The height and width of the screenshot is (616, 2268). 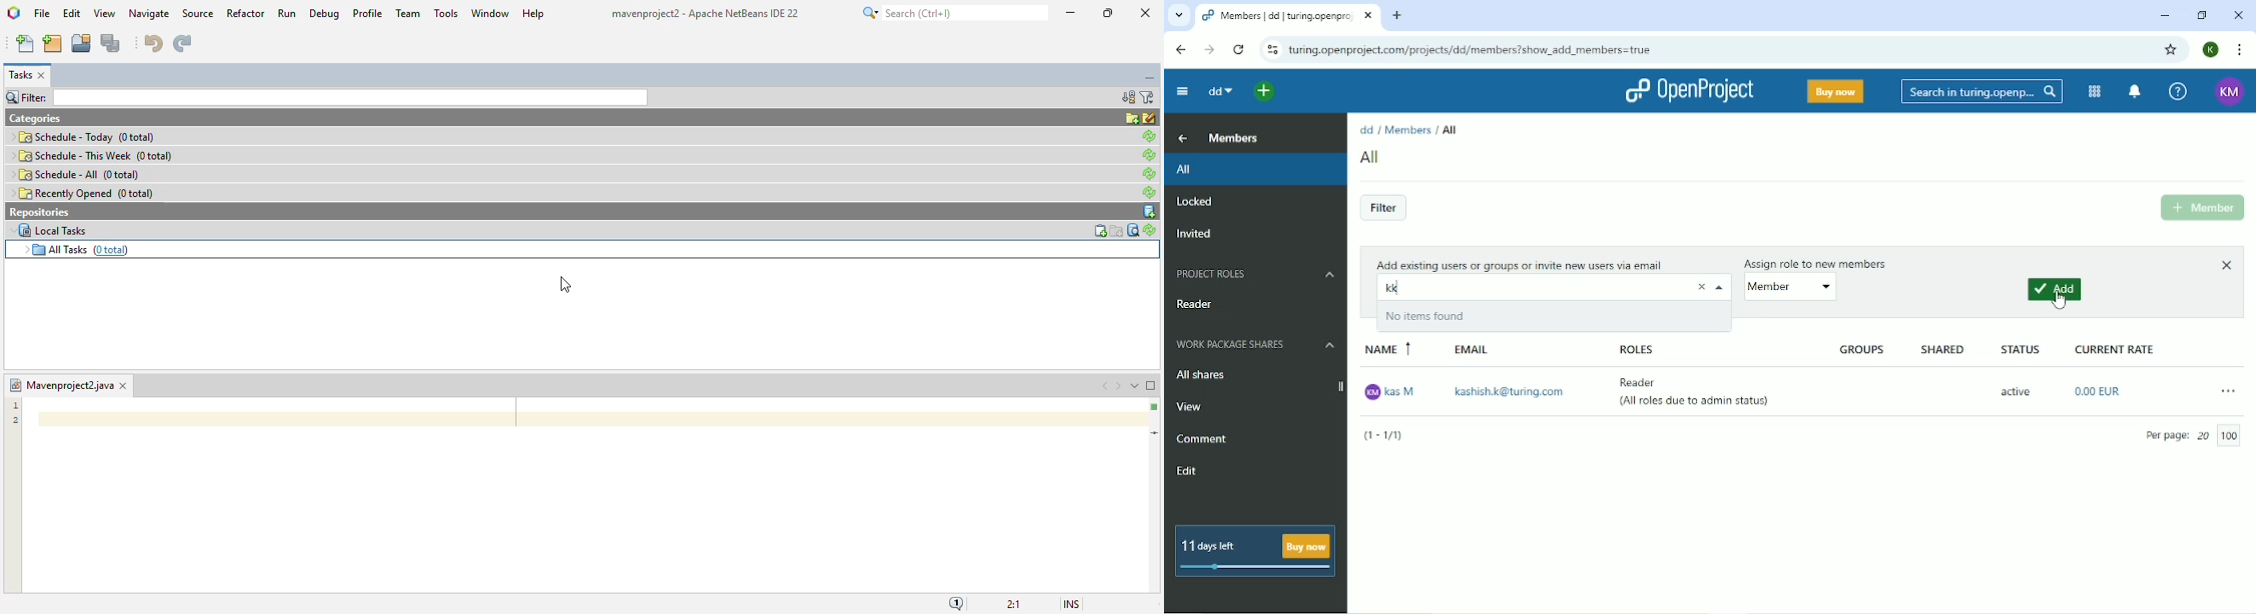 What do you see at coordinates (1151, 118) in the screenshot?
I see `remove all finished tasks from categories` at bounding box center [1151, 118].